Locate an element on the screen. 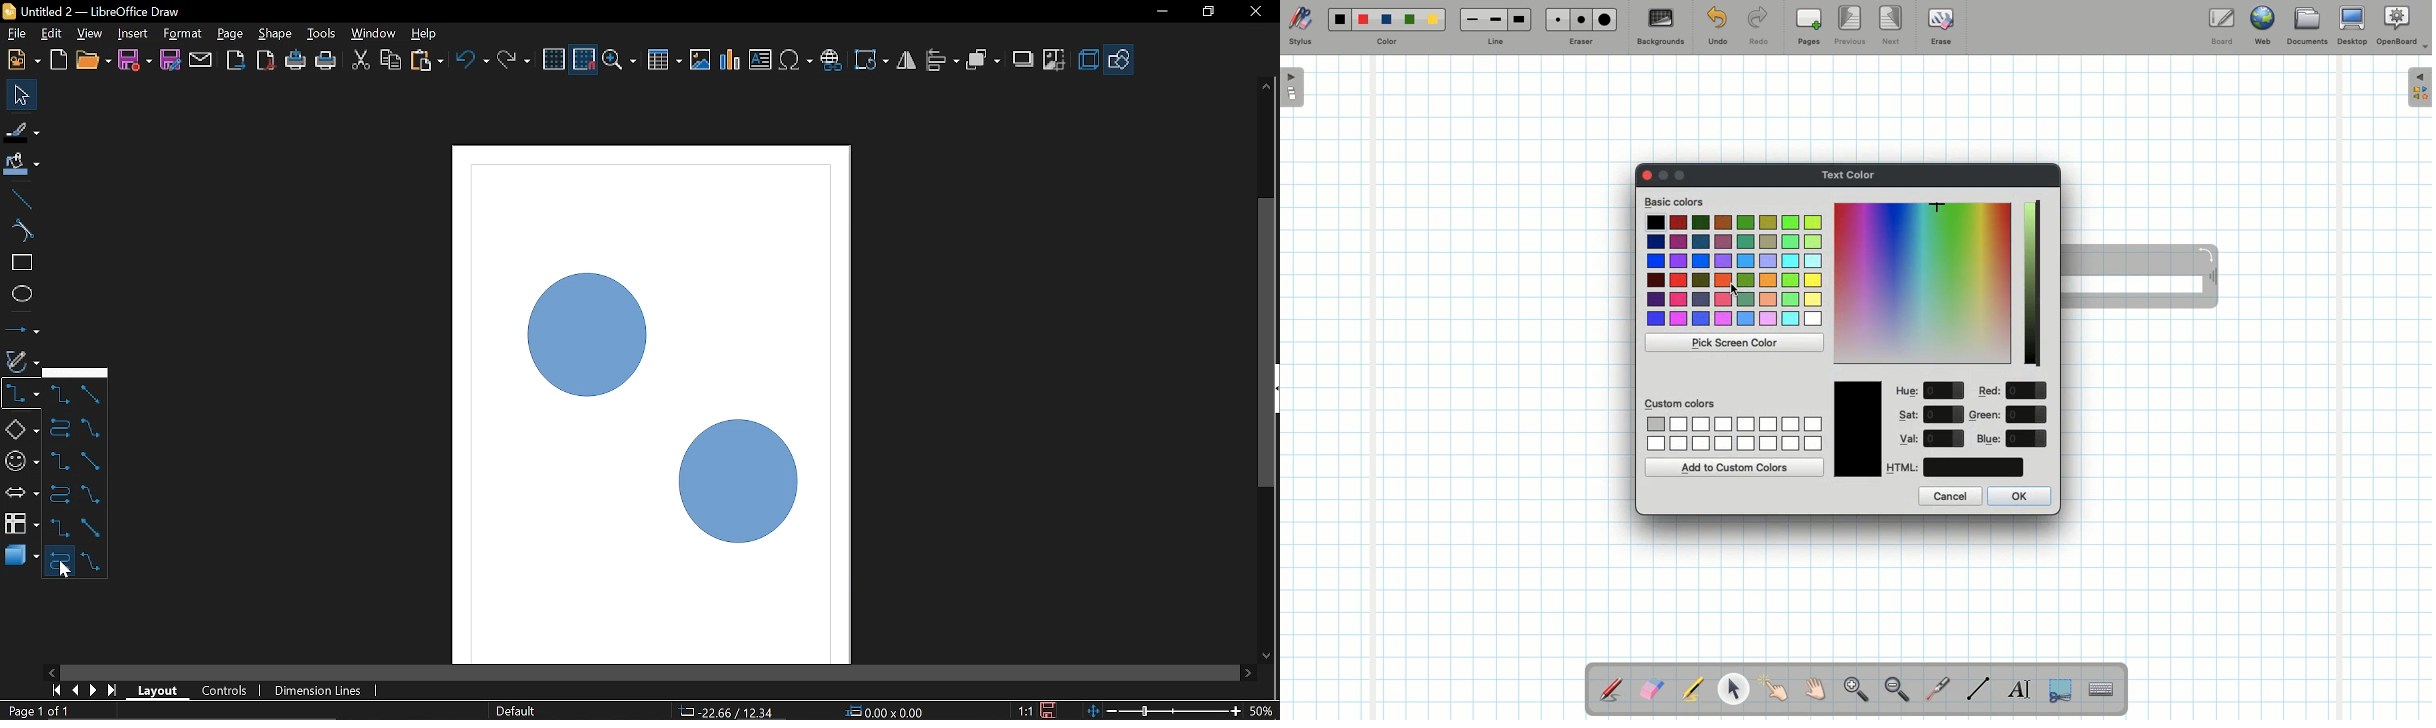  Current zoom is located at coordinates (1262, 710).